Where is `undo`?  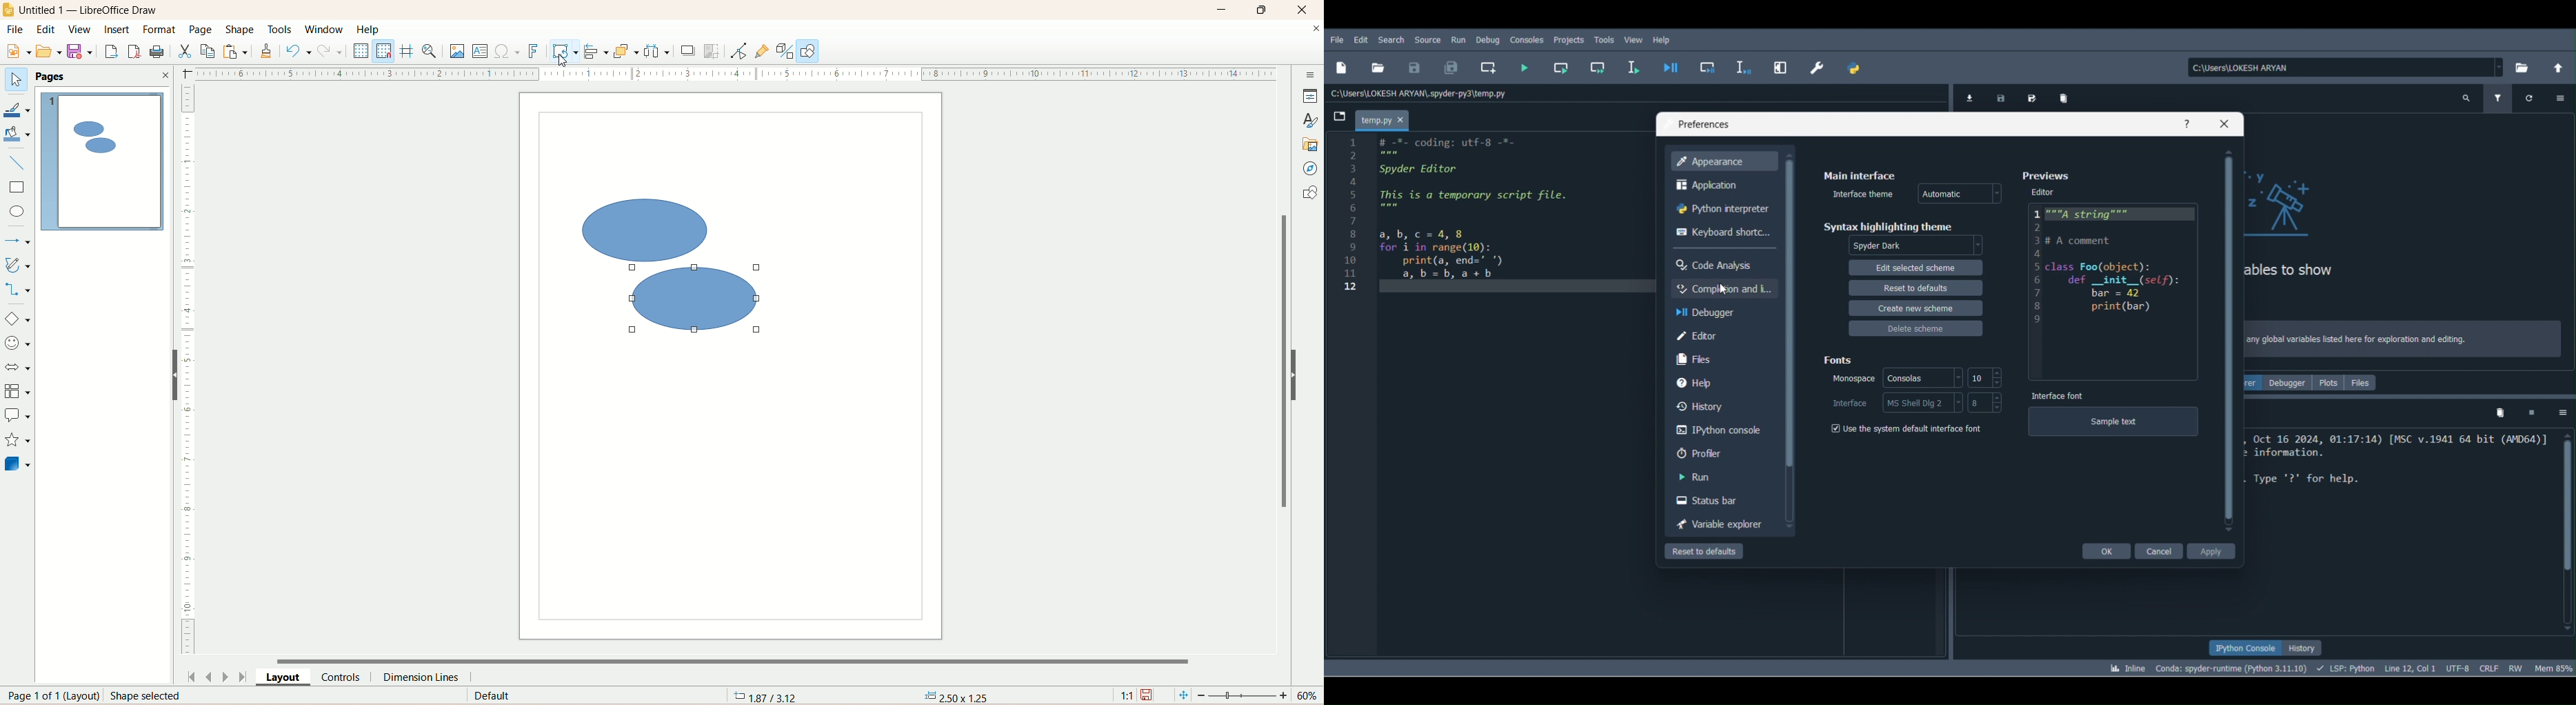 undo is located at coordinates (299, 51).